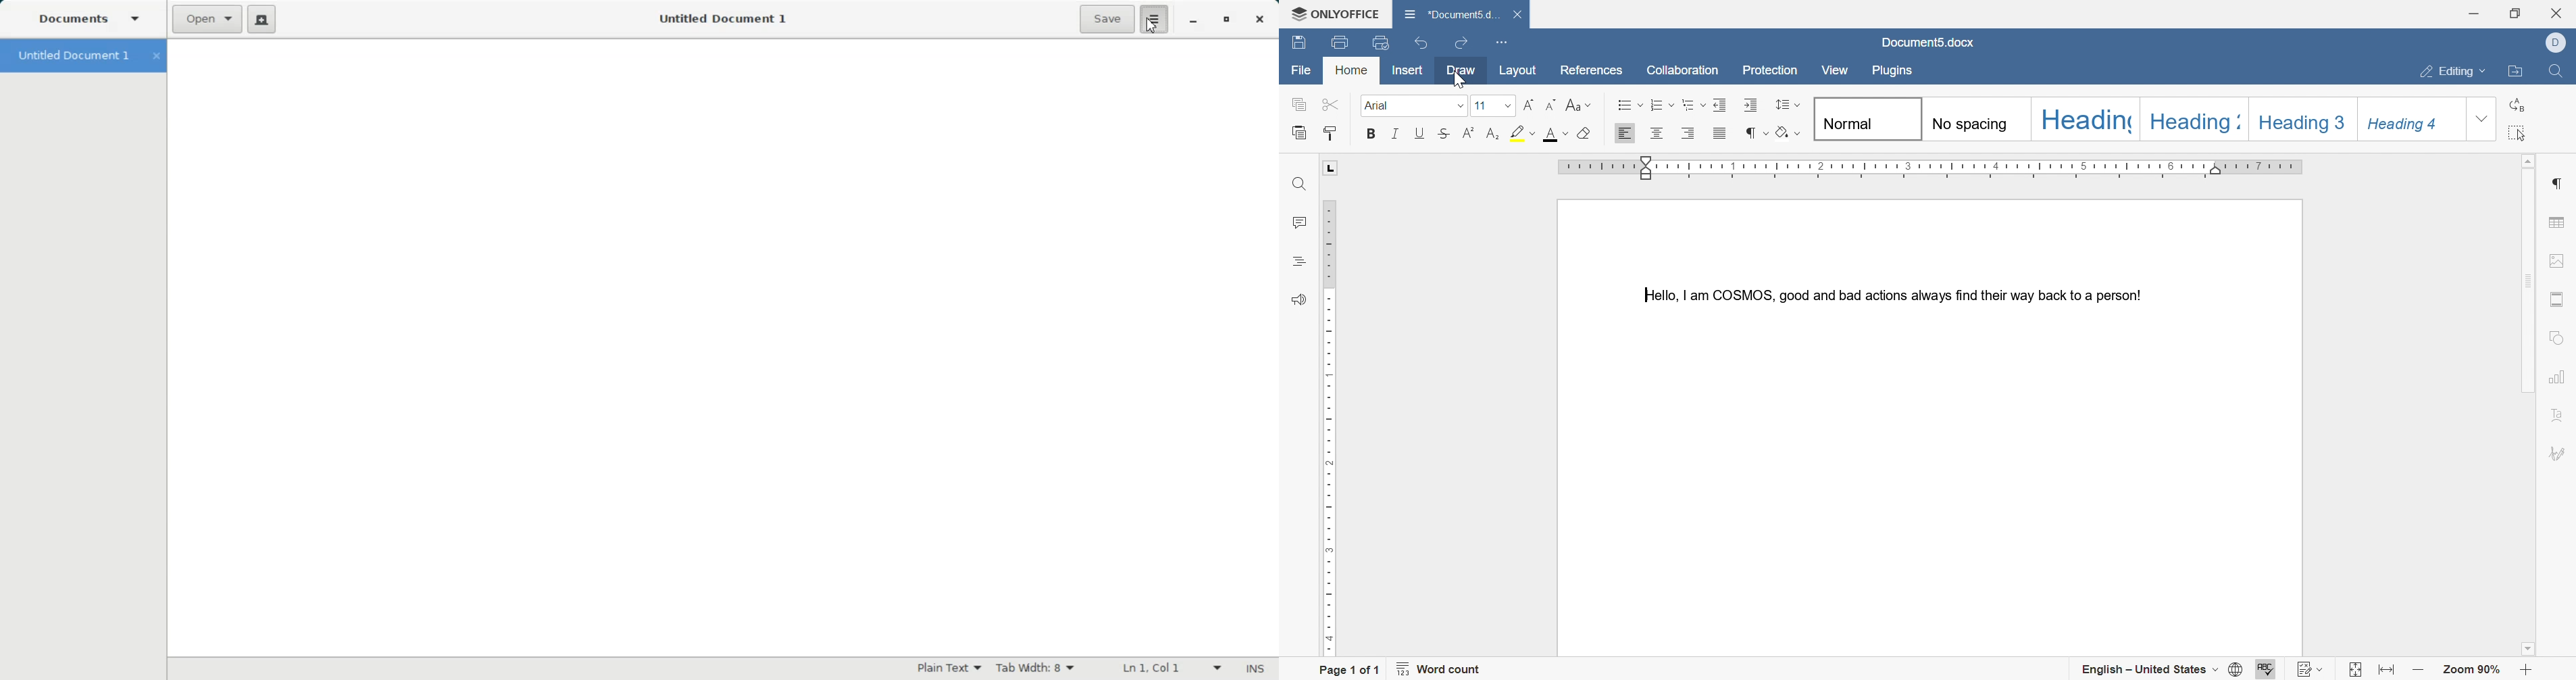 Image resolution: width=2576 pixels, height=700 pixels. What do you see at coordinates (1034, 668) in the screenshot?
I see `Tab width ` at bounding box center [1034, 668].